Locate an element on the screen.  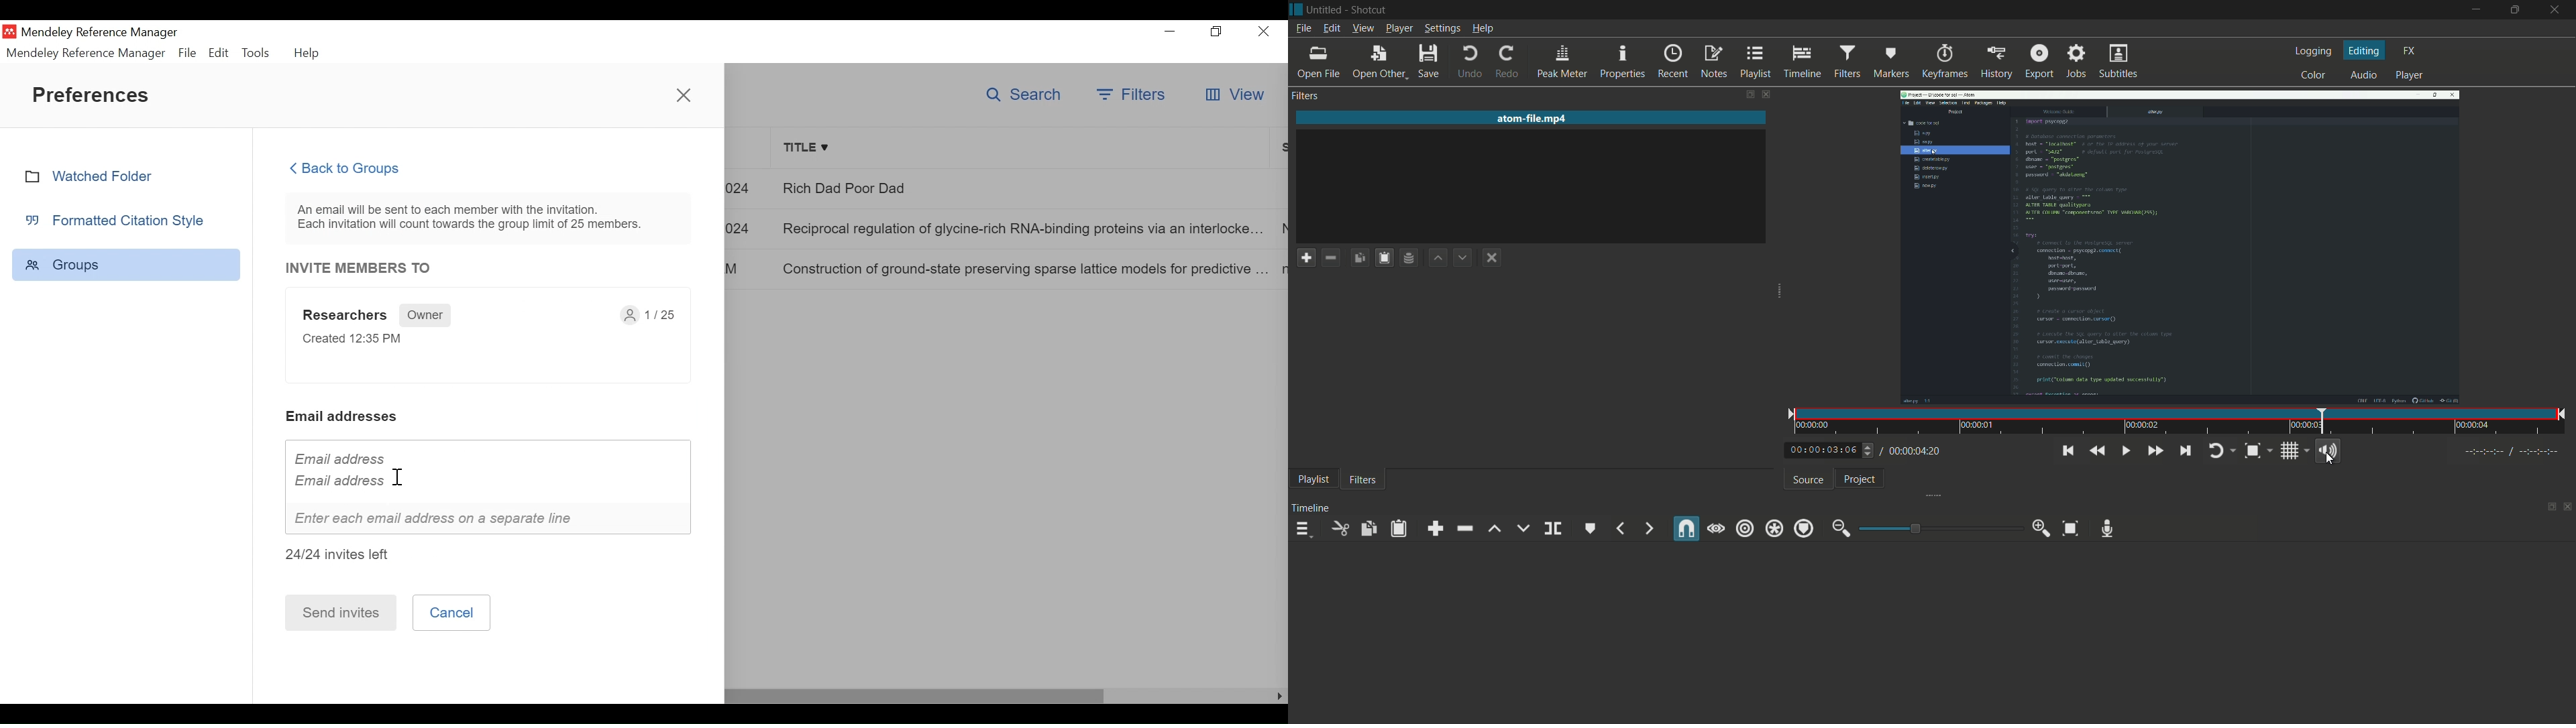
previous marker is located at coordinates (1621, 528).